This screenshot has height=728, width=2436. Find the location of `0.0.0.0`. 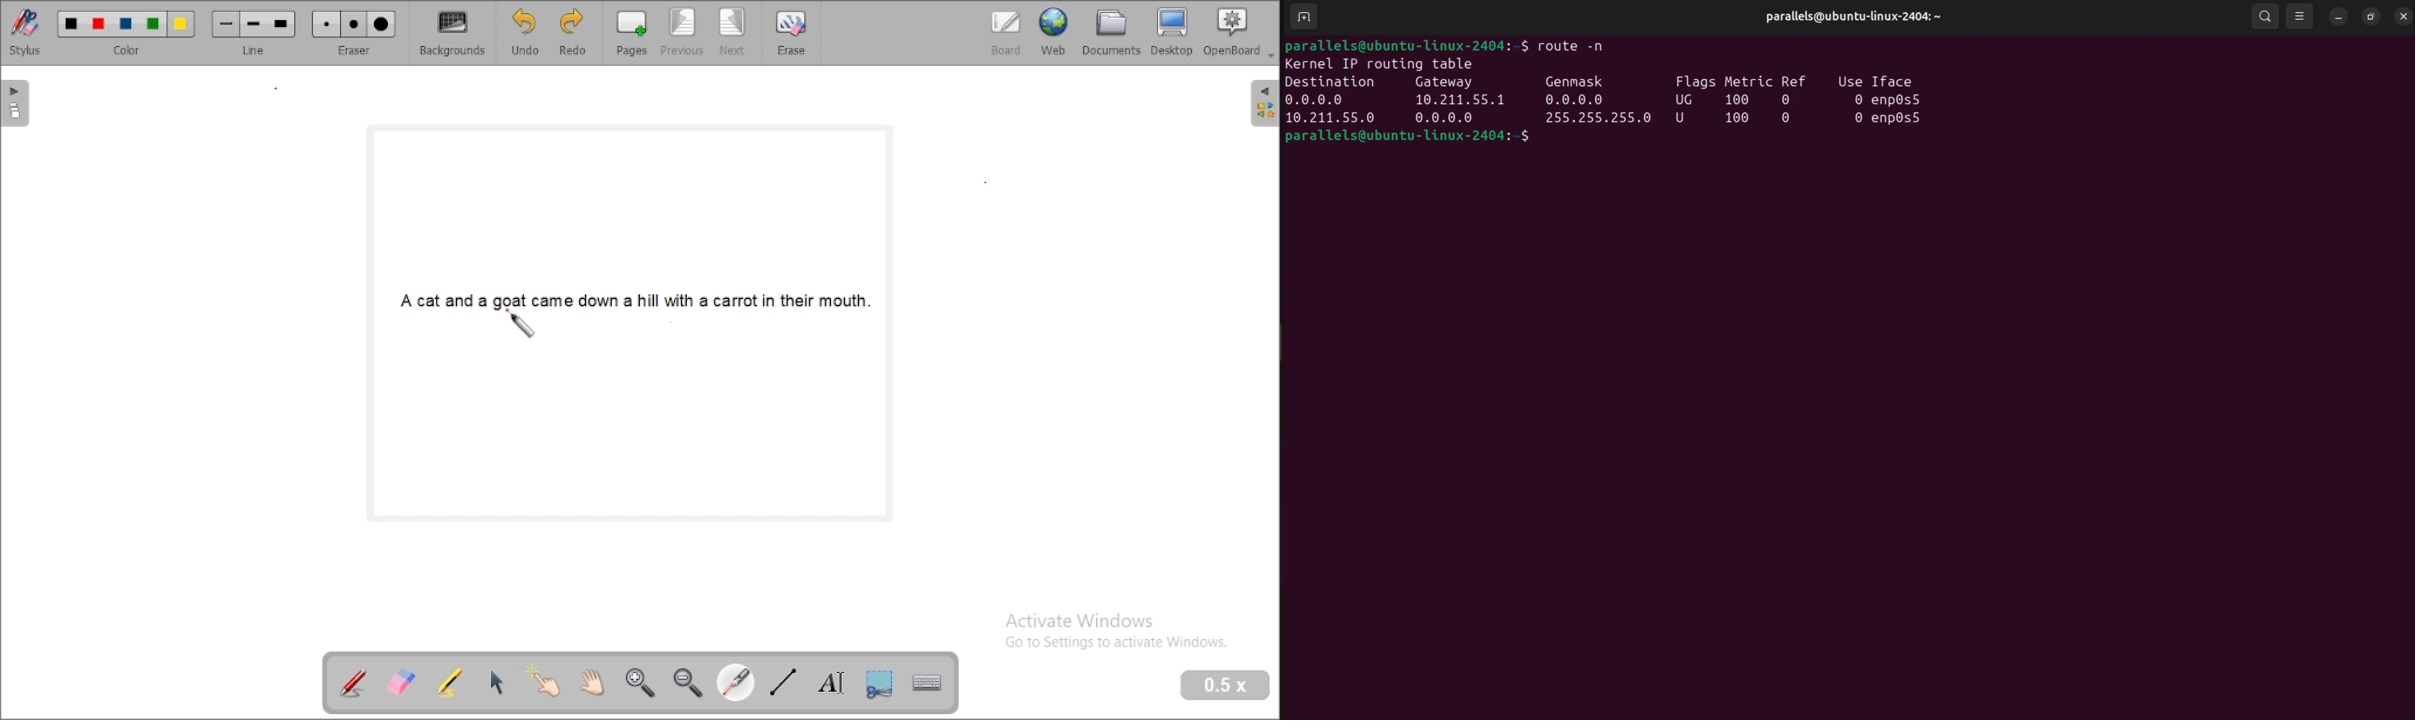

0.0.0.0 is located at coordinates (1453, 117).